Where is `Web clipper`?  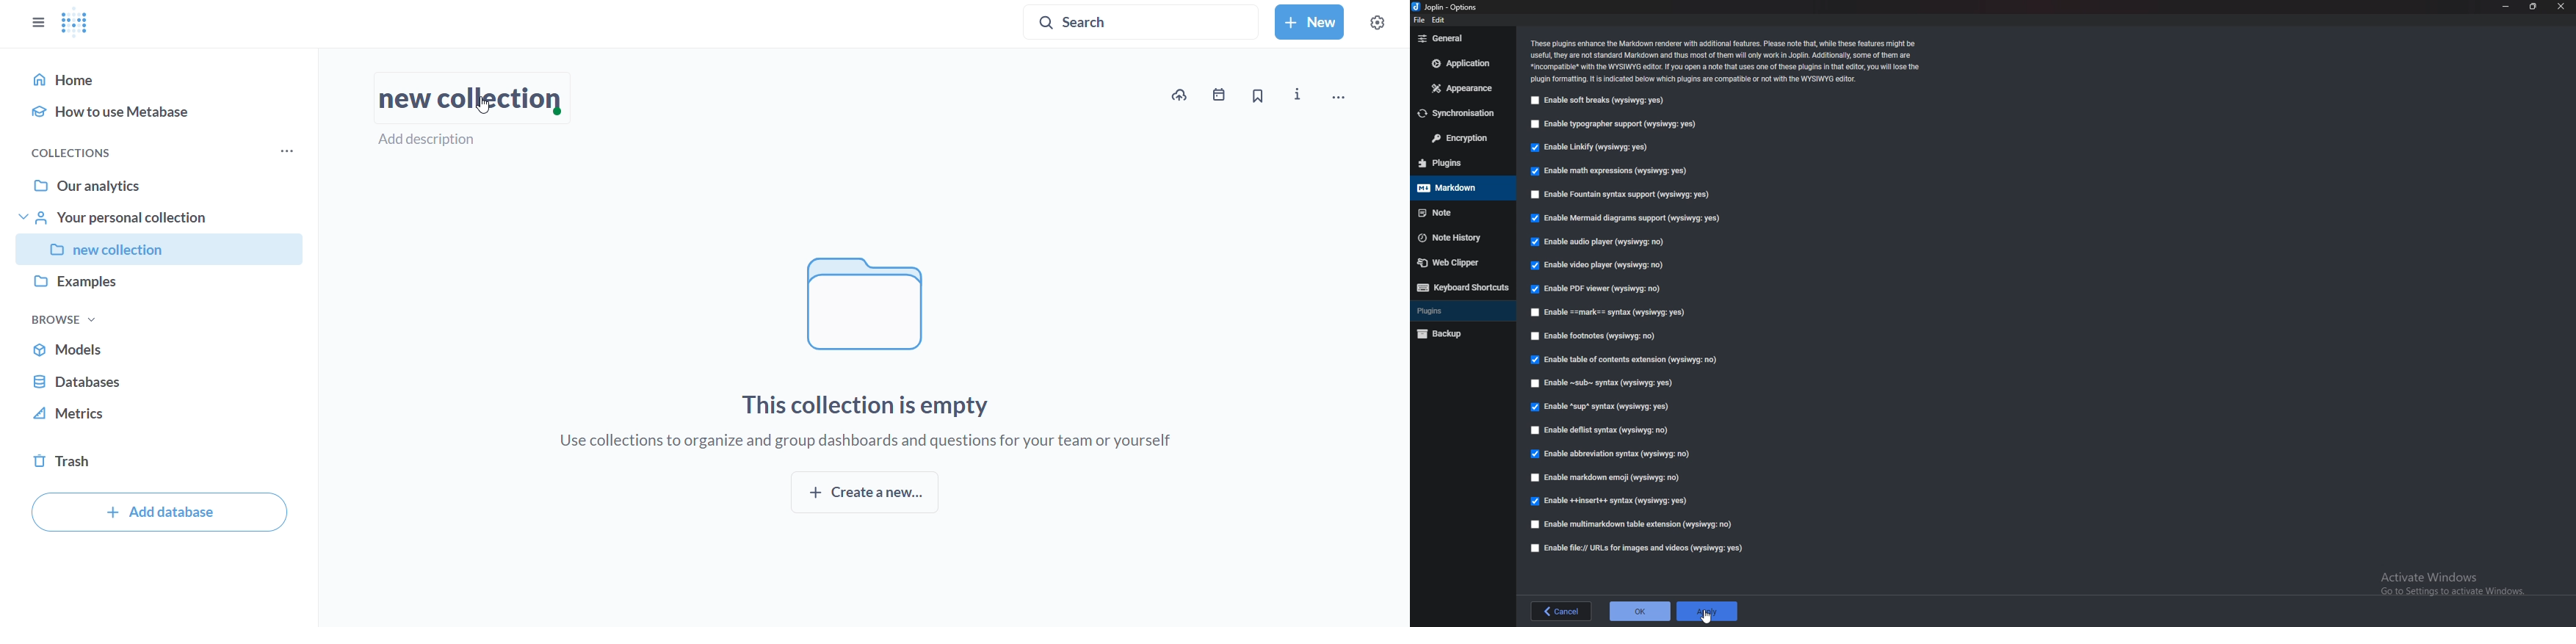
Web clipper is located at coordinates (1458, 262).